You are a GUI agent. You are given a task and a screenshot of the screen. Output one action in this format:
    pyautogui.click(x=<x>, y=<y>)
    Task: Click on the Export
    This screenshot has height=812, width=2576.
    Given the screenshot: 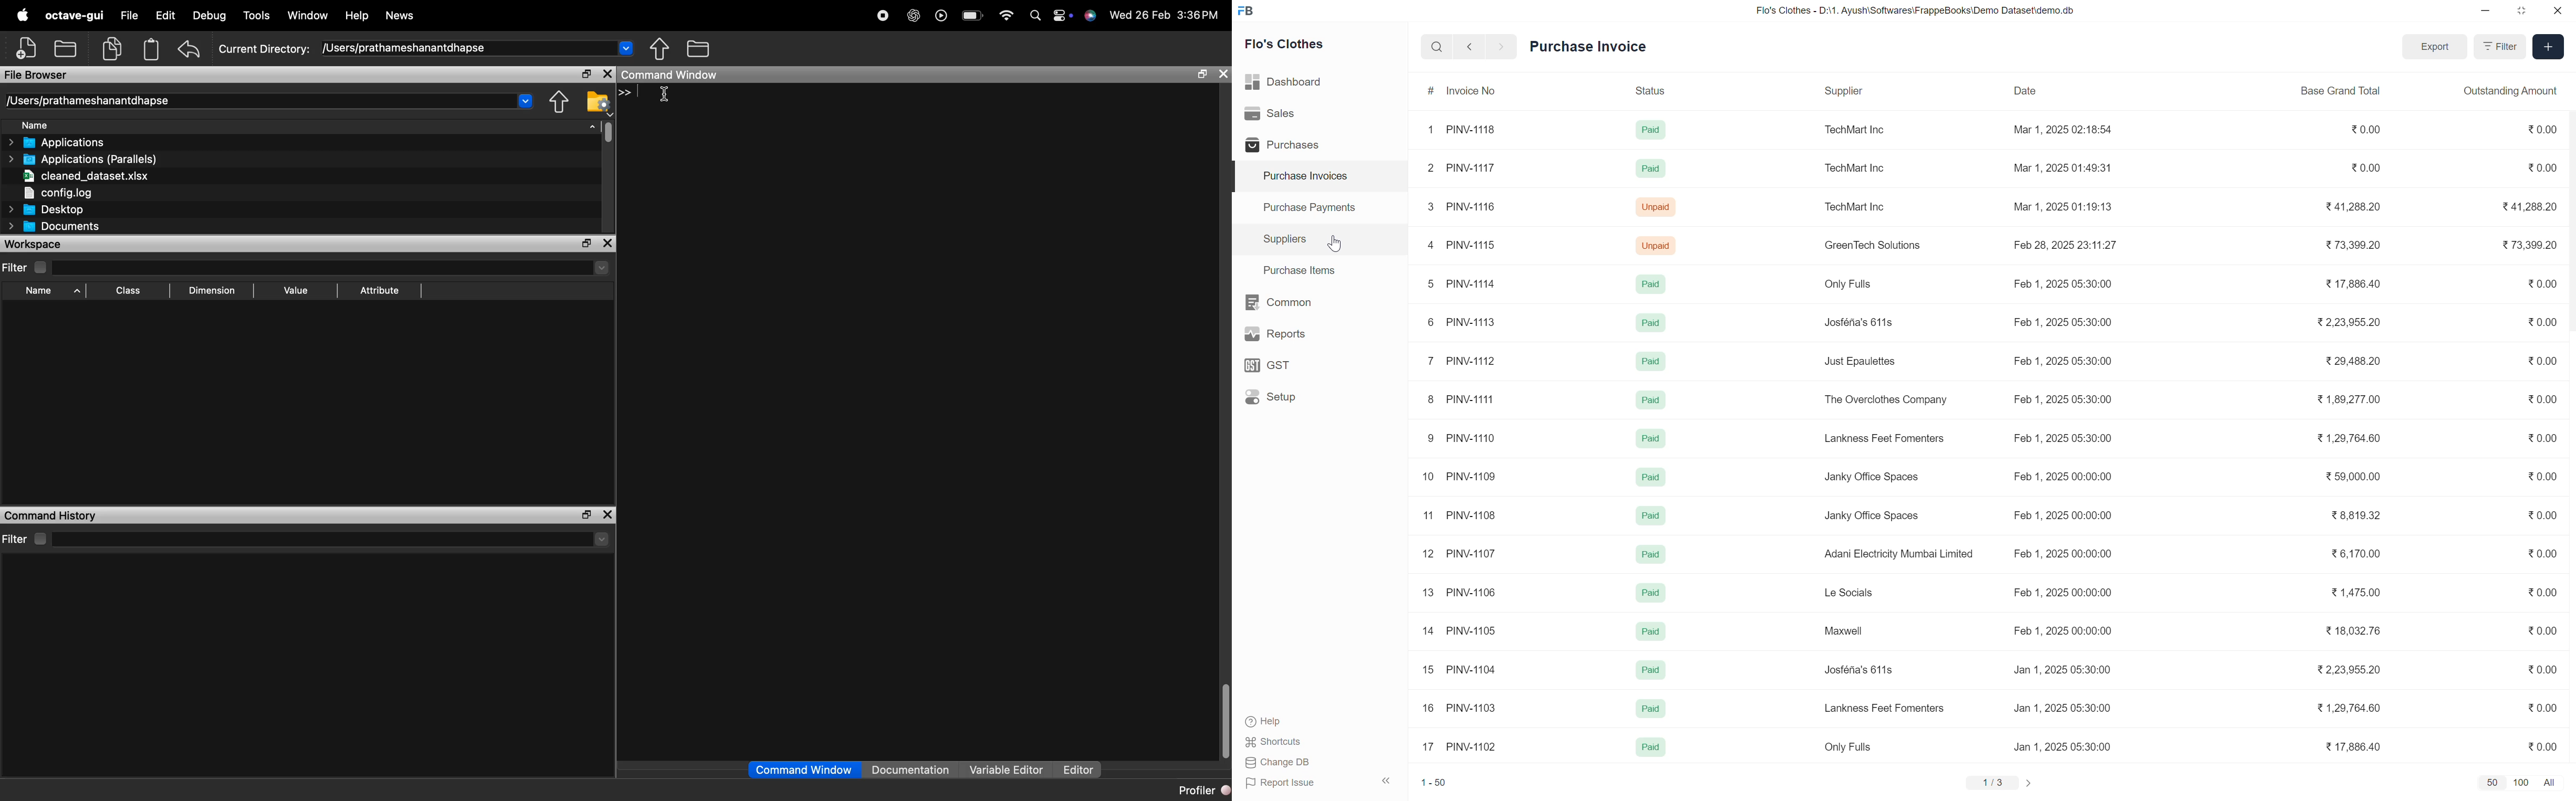 What is the action you would take?
    pyautogui.click(x=2430, y=47)
    